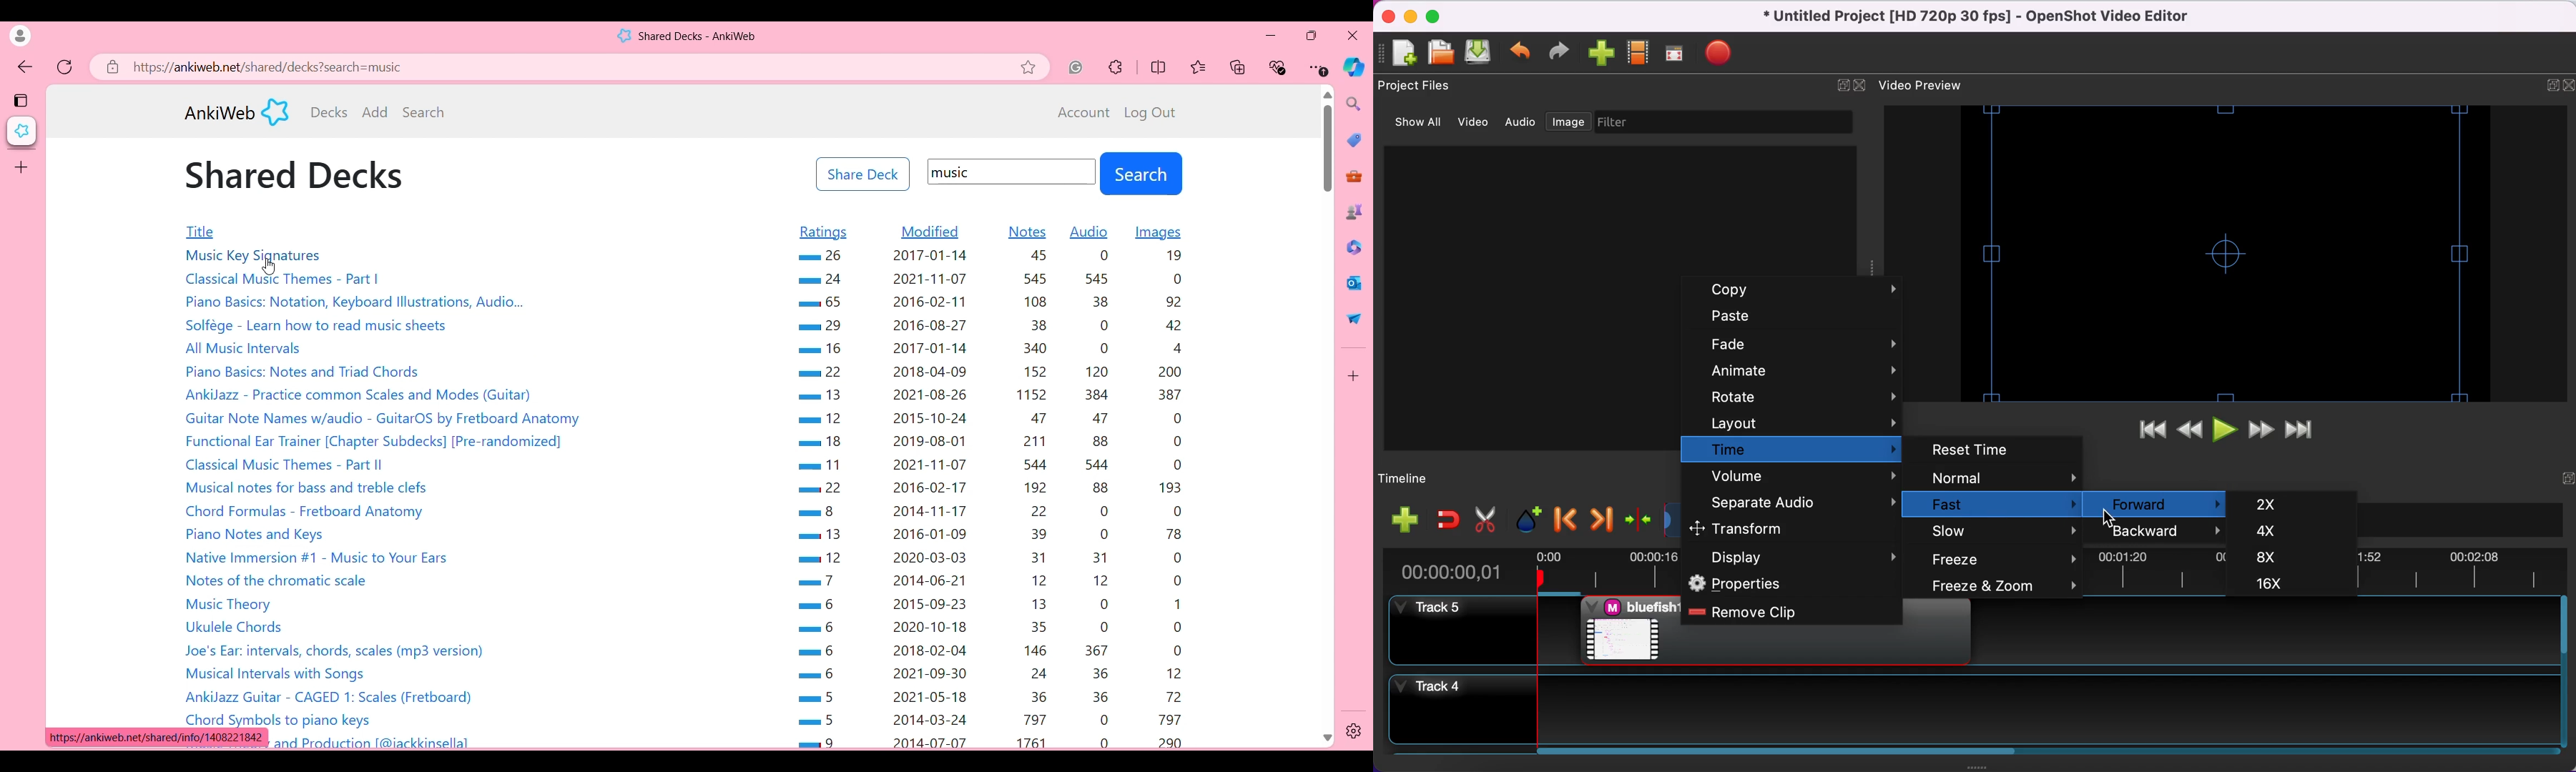 This screenshot has width=2576, height=784. Describe the element at coordinates (1076, 67) in the screenshot. I see `Grammarly extension` at that location.